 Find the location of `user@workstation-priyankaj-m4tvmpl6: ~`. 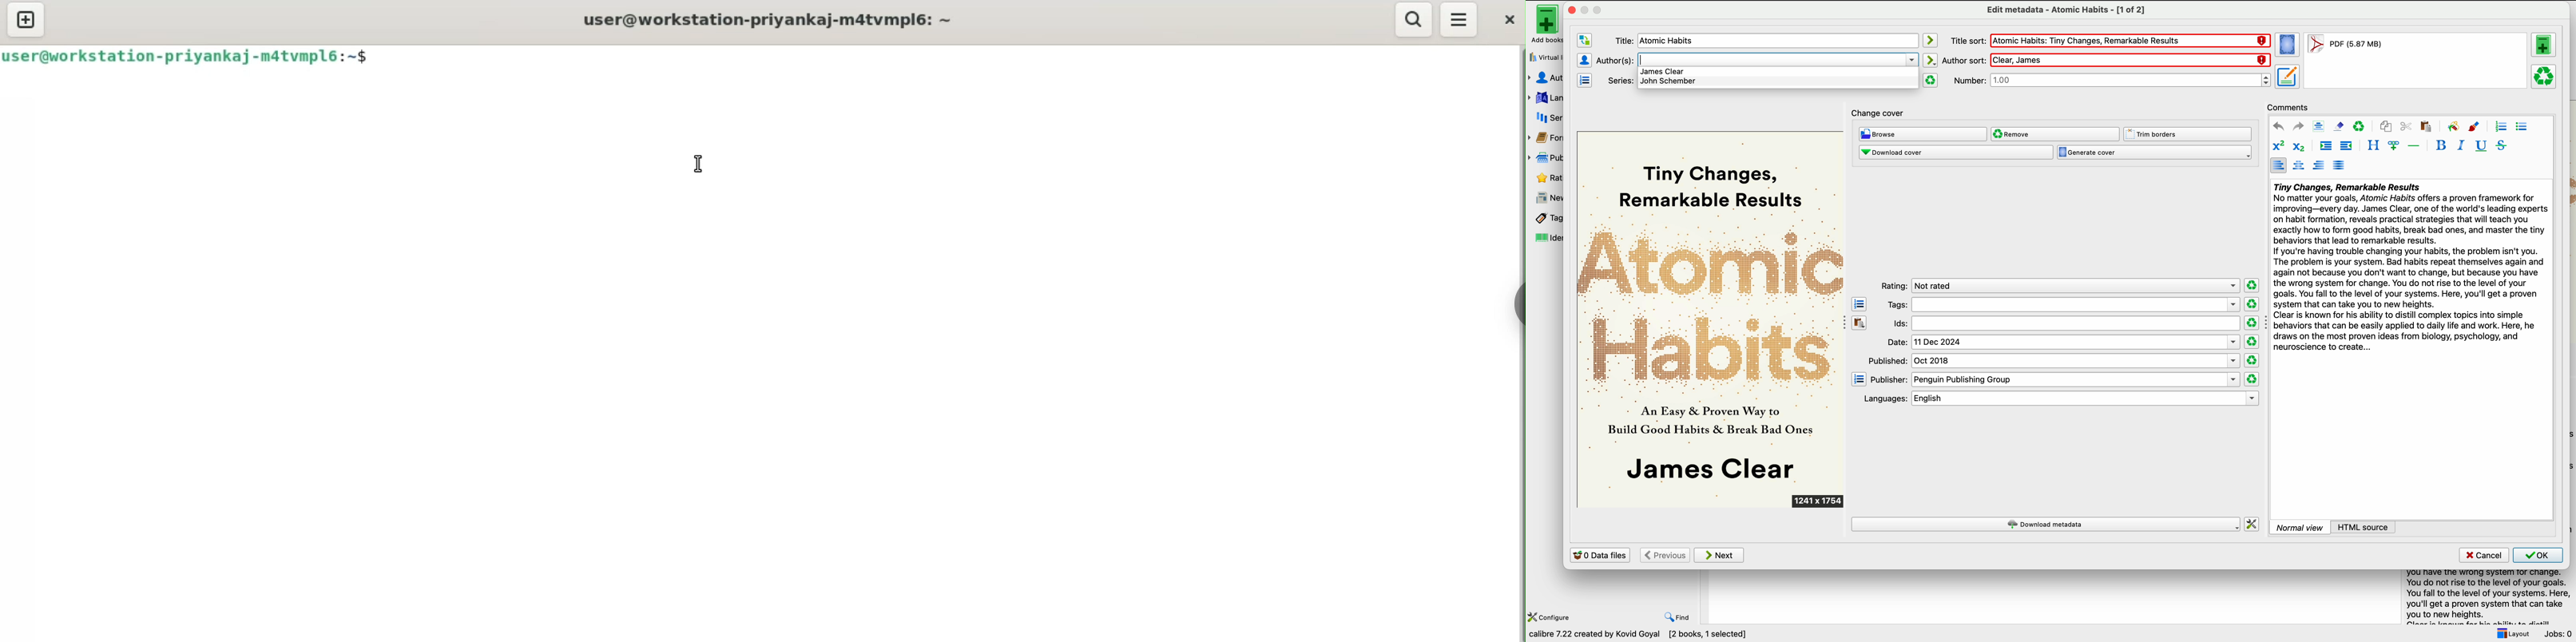

user@workstation-priyankaj-m4tvmpl6: ~ is located at coordinates (769, 19).